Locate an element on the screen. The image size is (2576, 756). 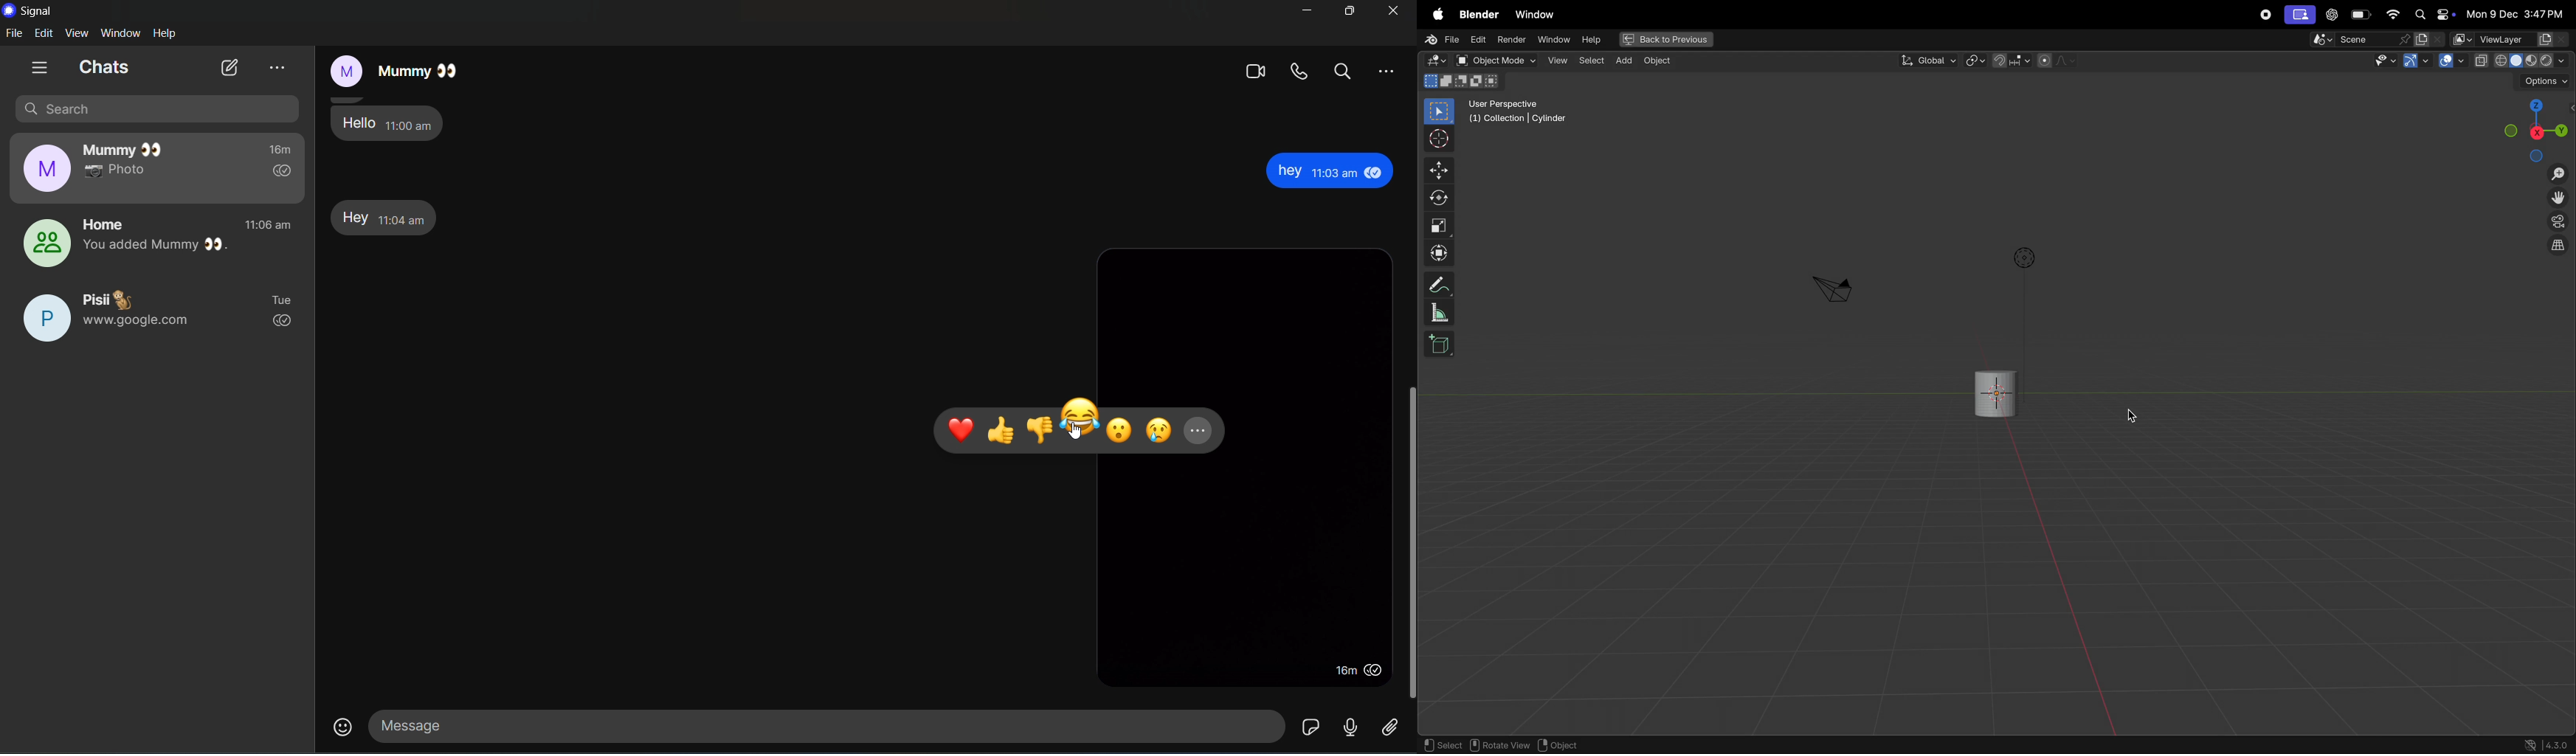
show gimzo is located at coordinates (2418, 62).